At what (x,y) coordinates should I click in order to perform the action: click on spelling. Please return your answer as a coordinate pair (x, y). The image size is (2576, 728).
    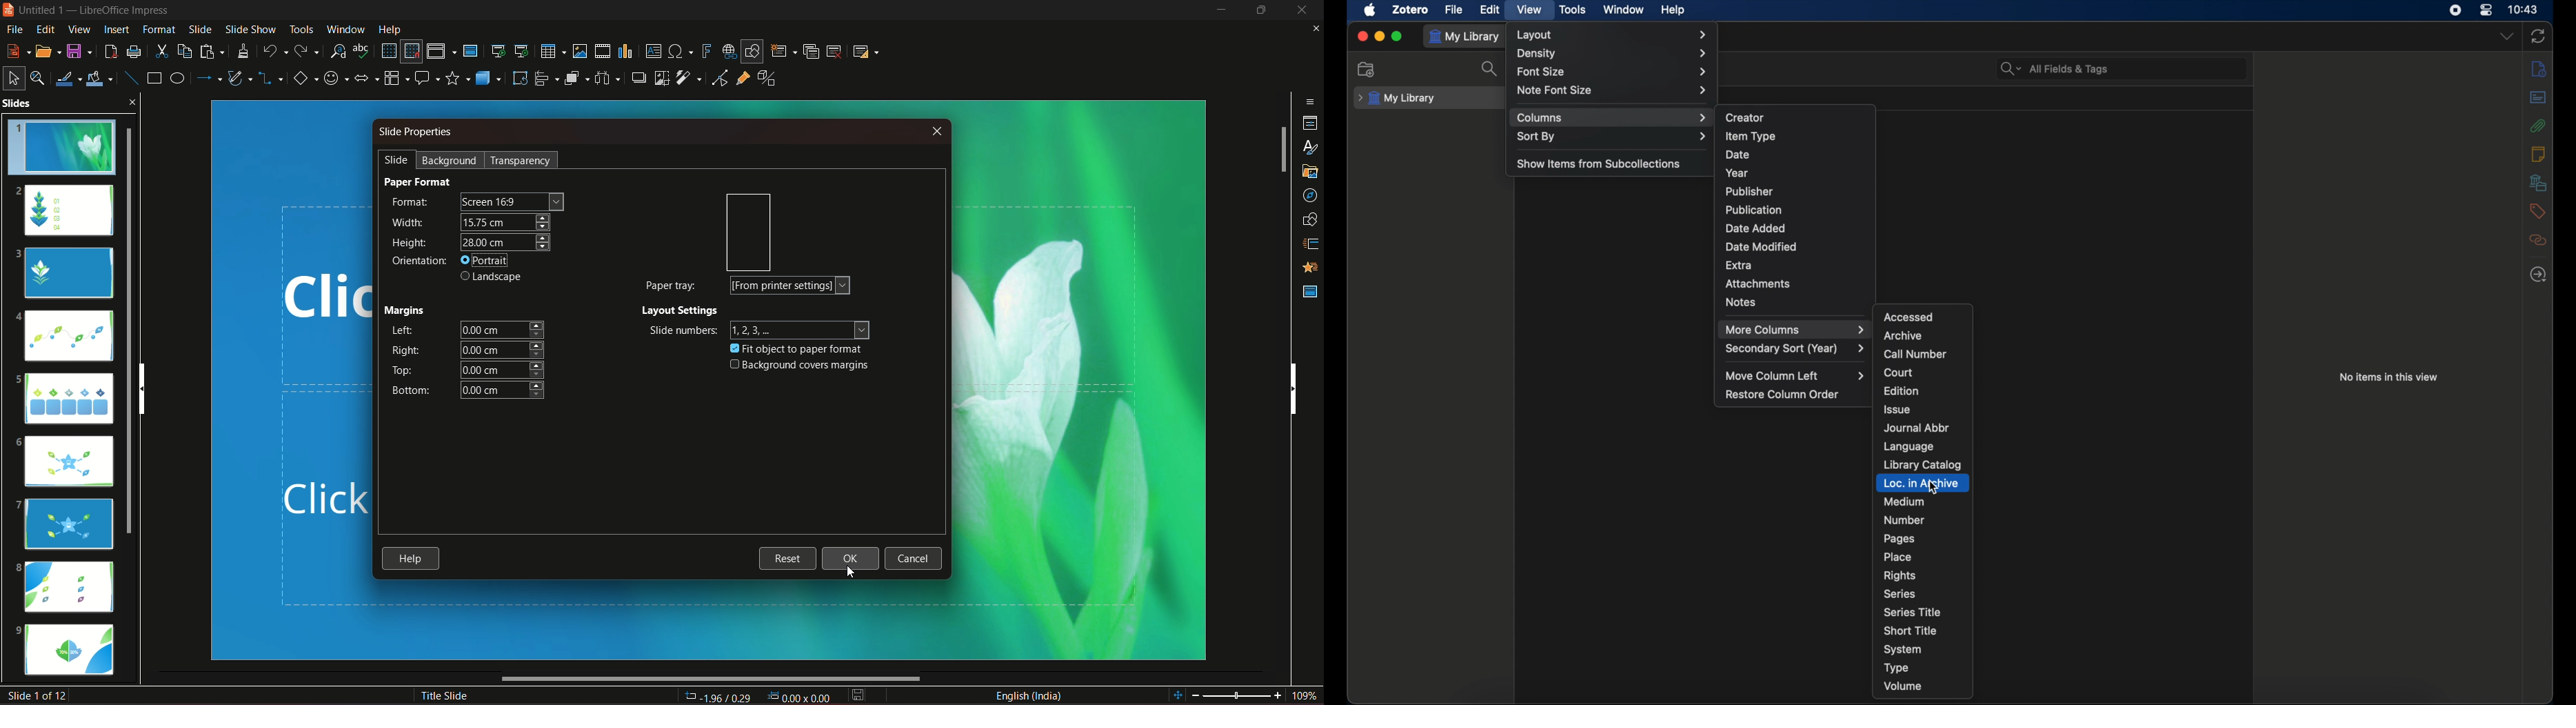
    Looking at the image, I should click on (363, 51).